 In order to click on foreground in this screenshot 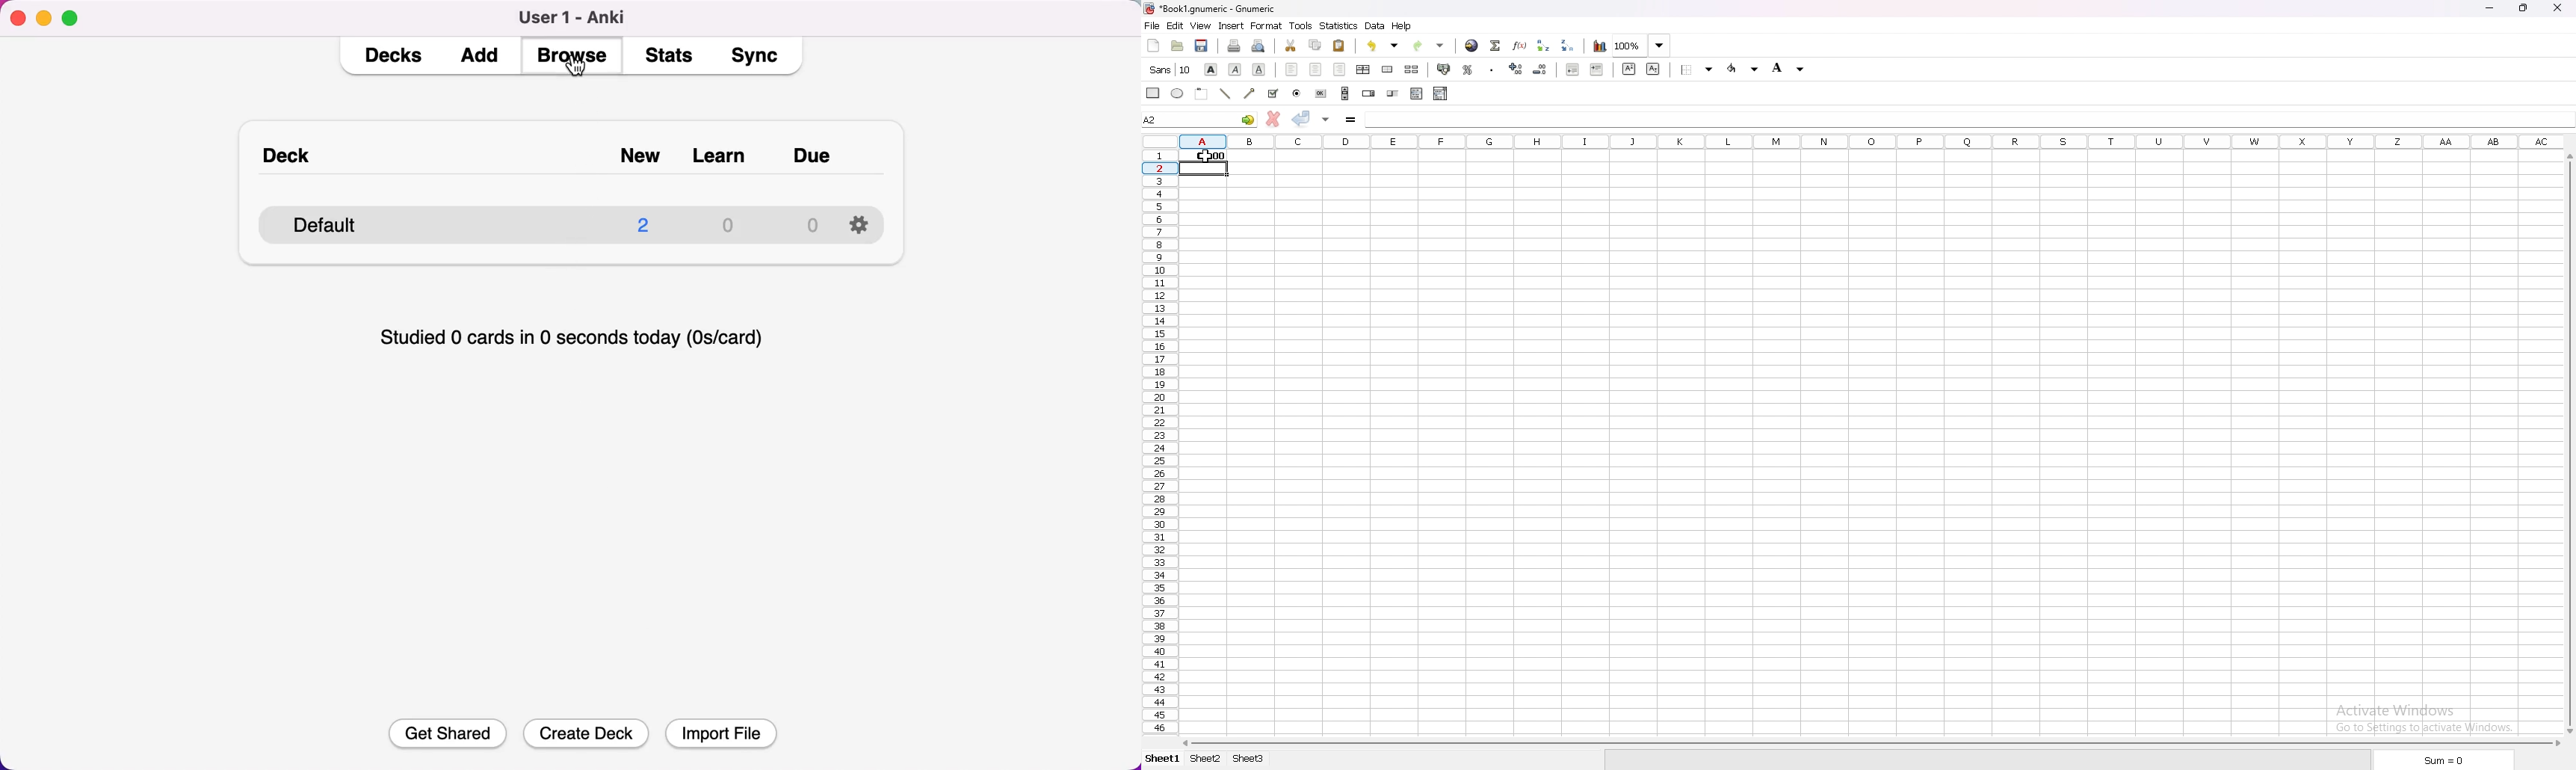, I will do `click(1788, 68)`.